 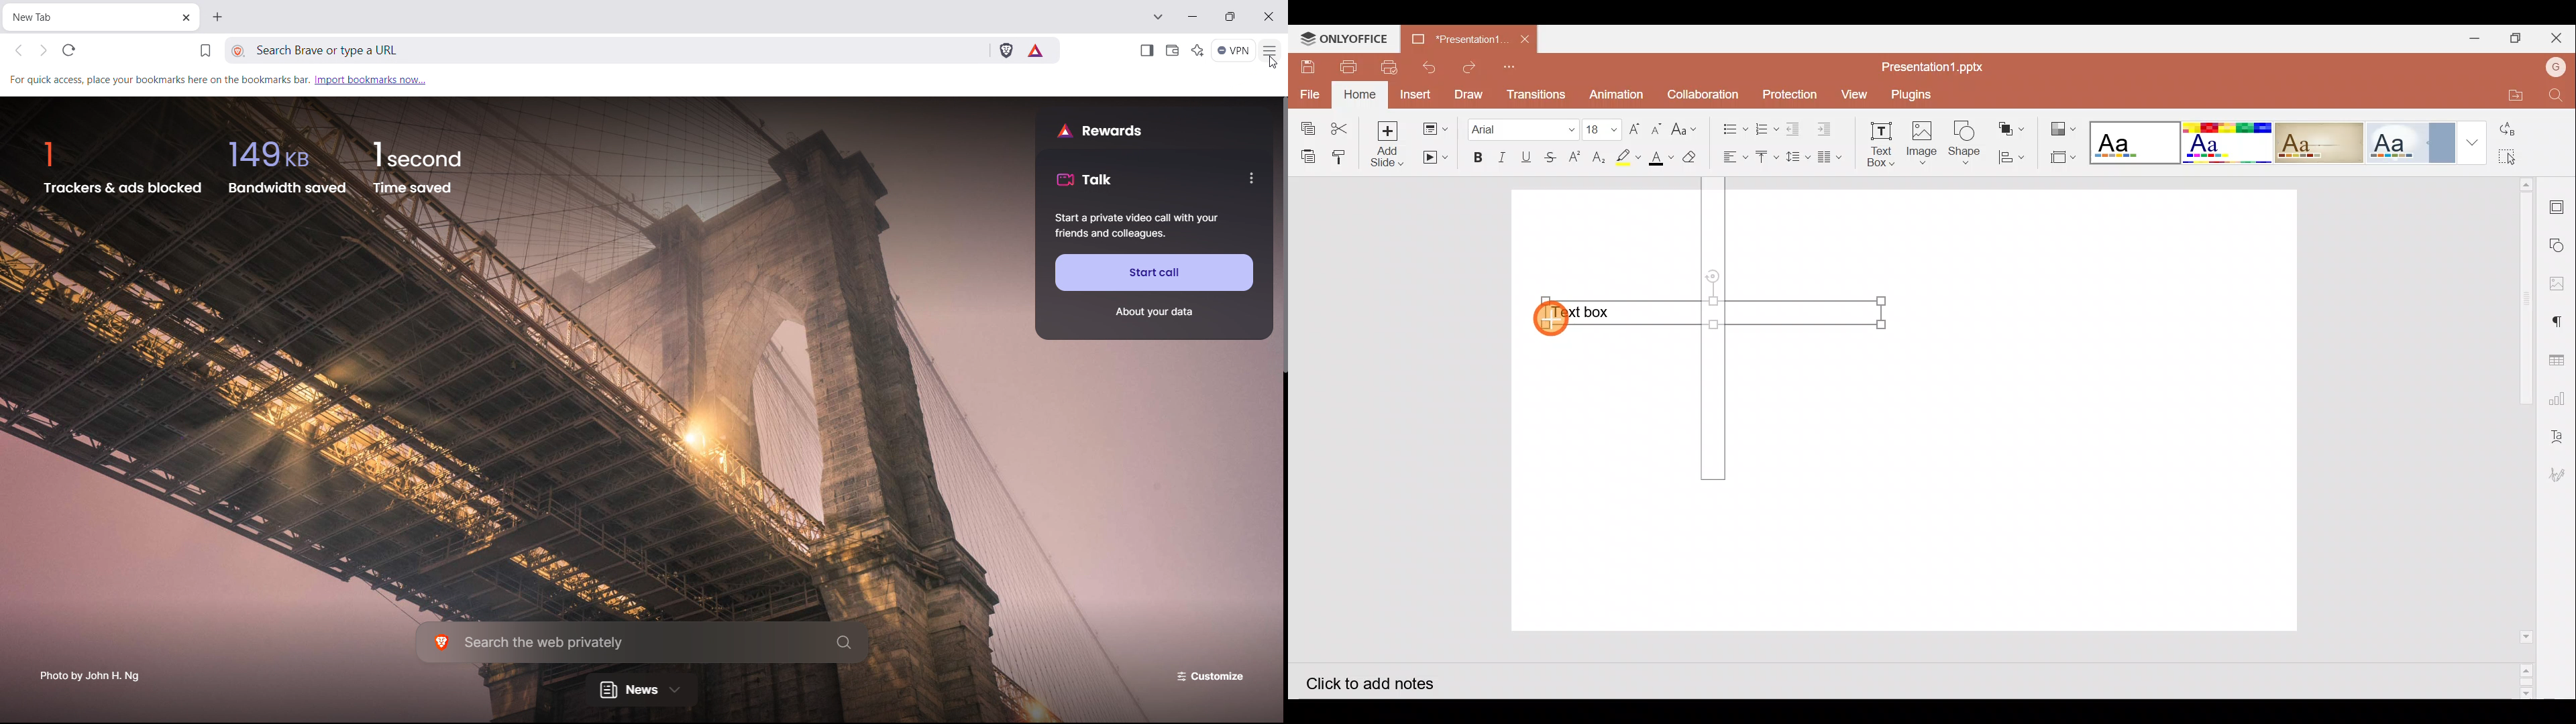 What do you see at coordinates (1392, 145) in the screenshot?
I see `Add slide` at bounding box center [1392, 145].